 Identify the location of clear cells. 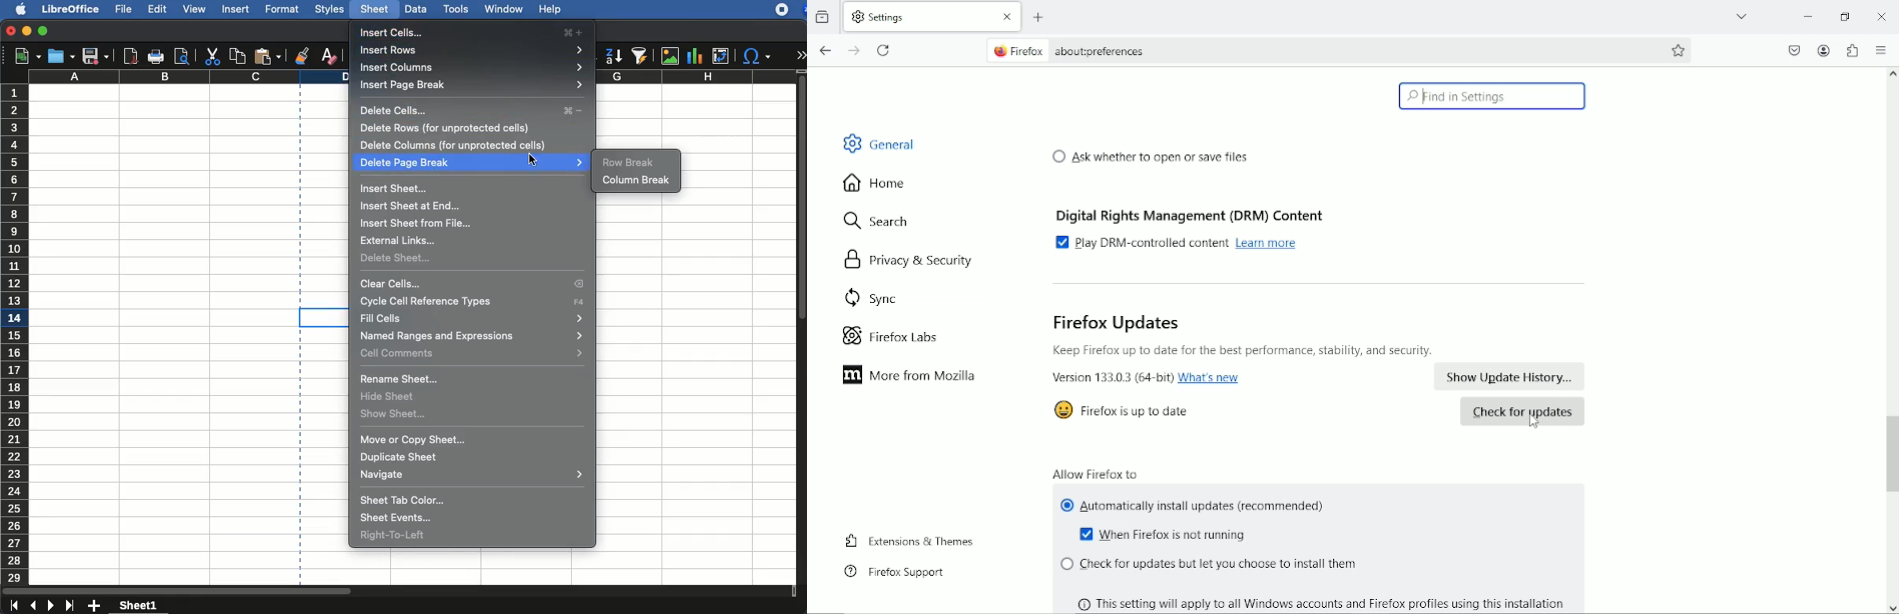
(472, 285).